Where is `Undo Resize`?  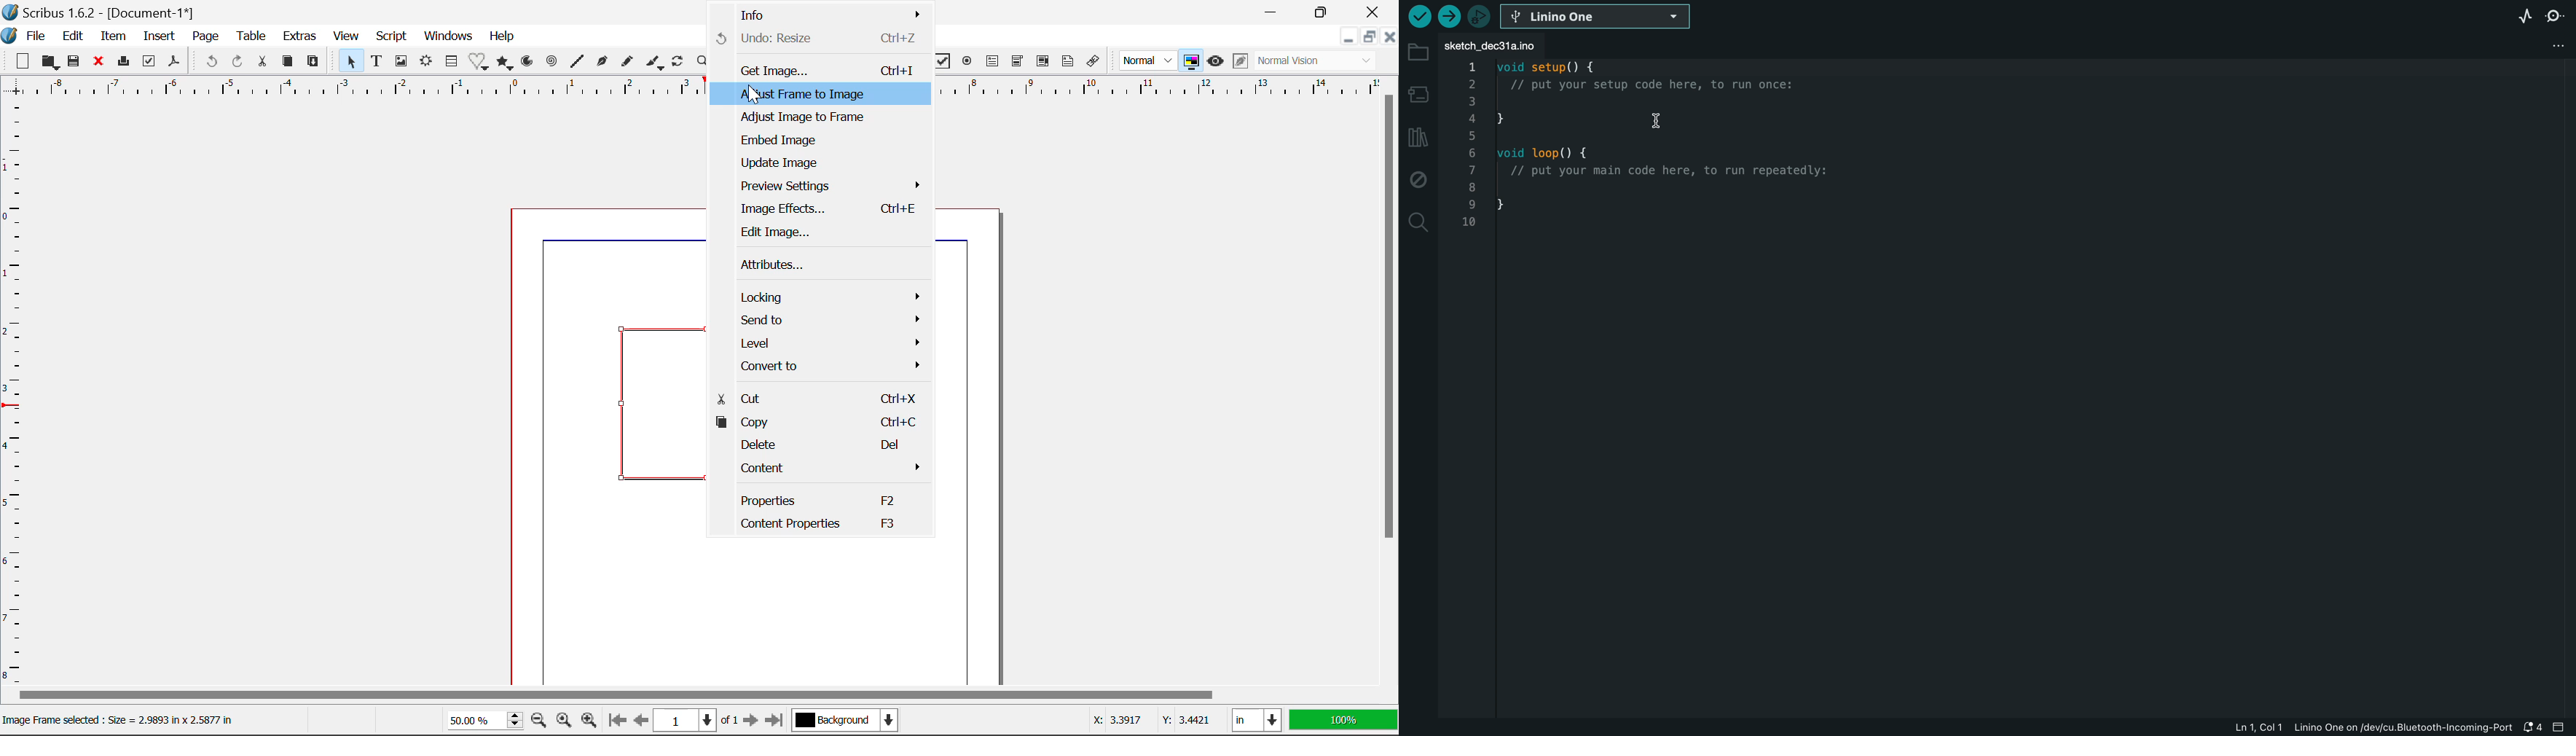
Undo Resize is located at coordinates (817, 39).